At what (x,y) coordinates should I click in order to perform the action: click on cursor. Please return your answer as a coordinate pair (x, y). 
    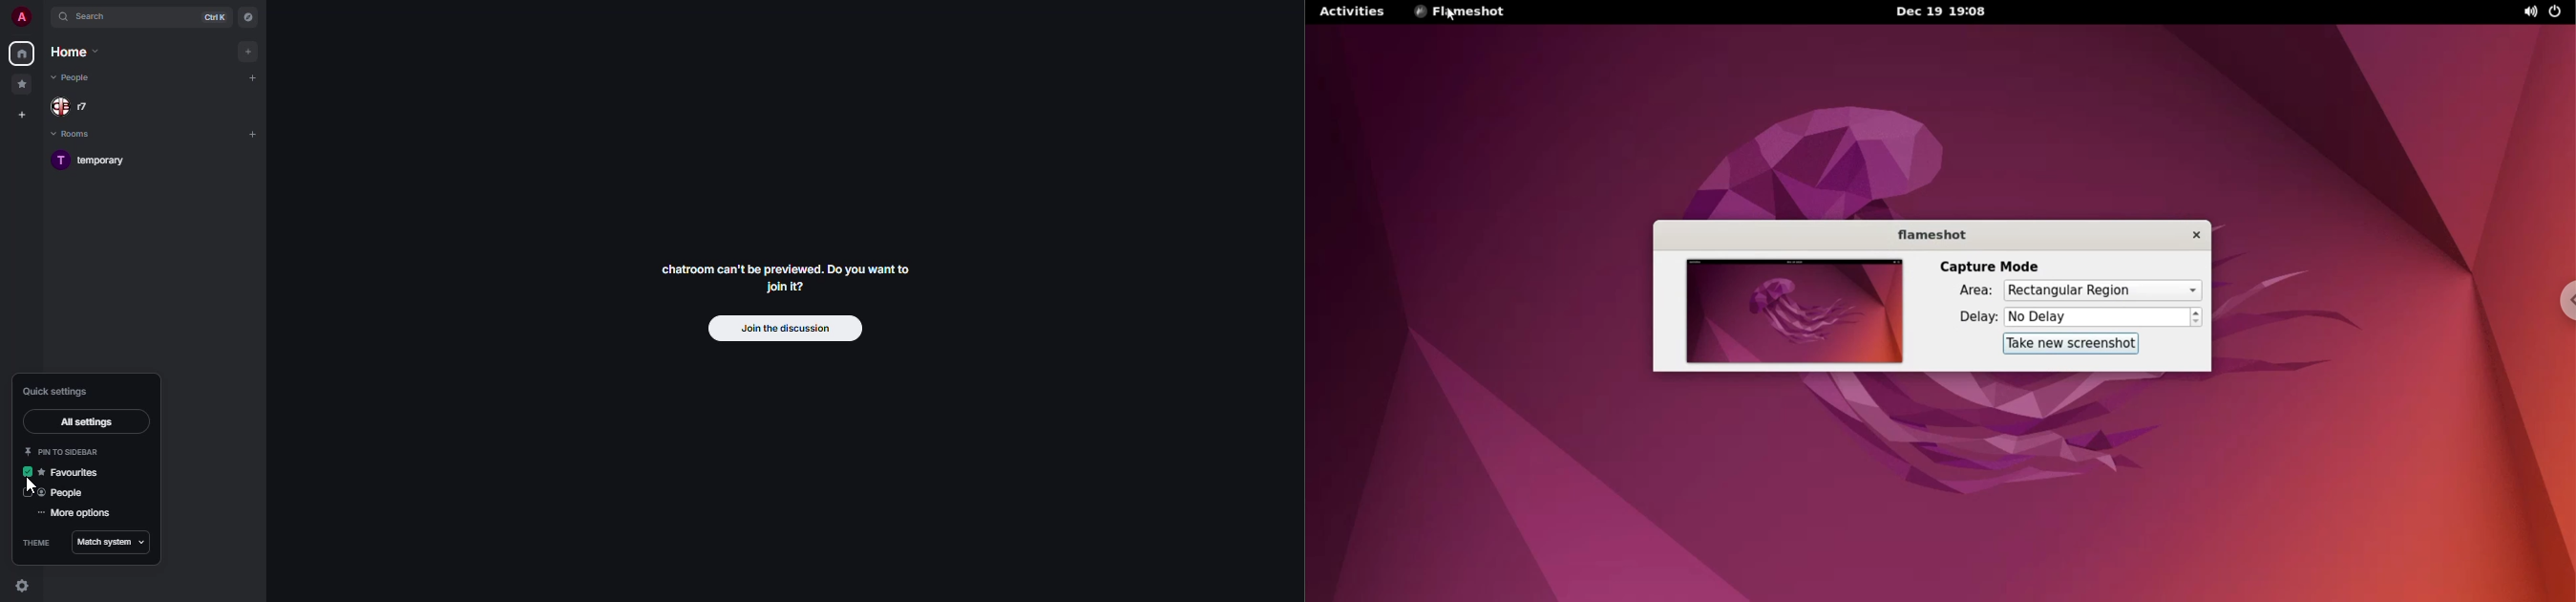
    Looking at the image, I should click on (33, 485).